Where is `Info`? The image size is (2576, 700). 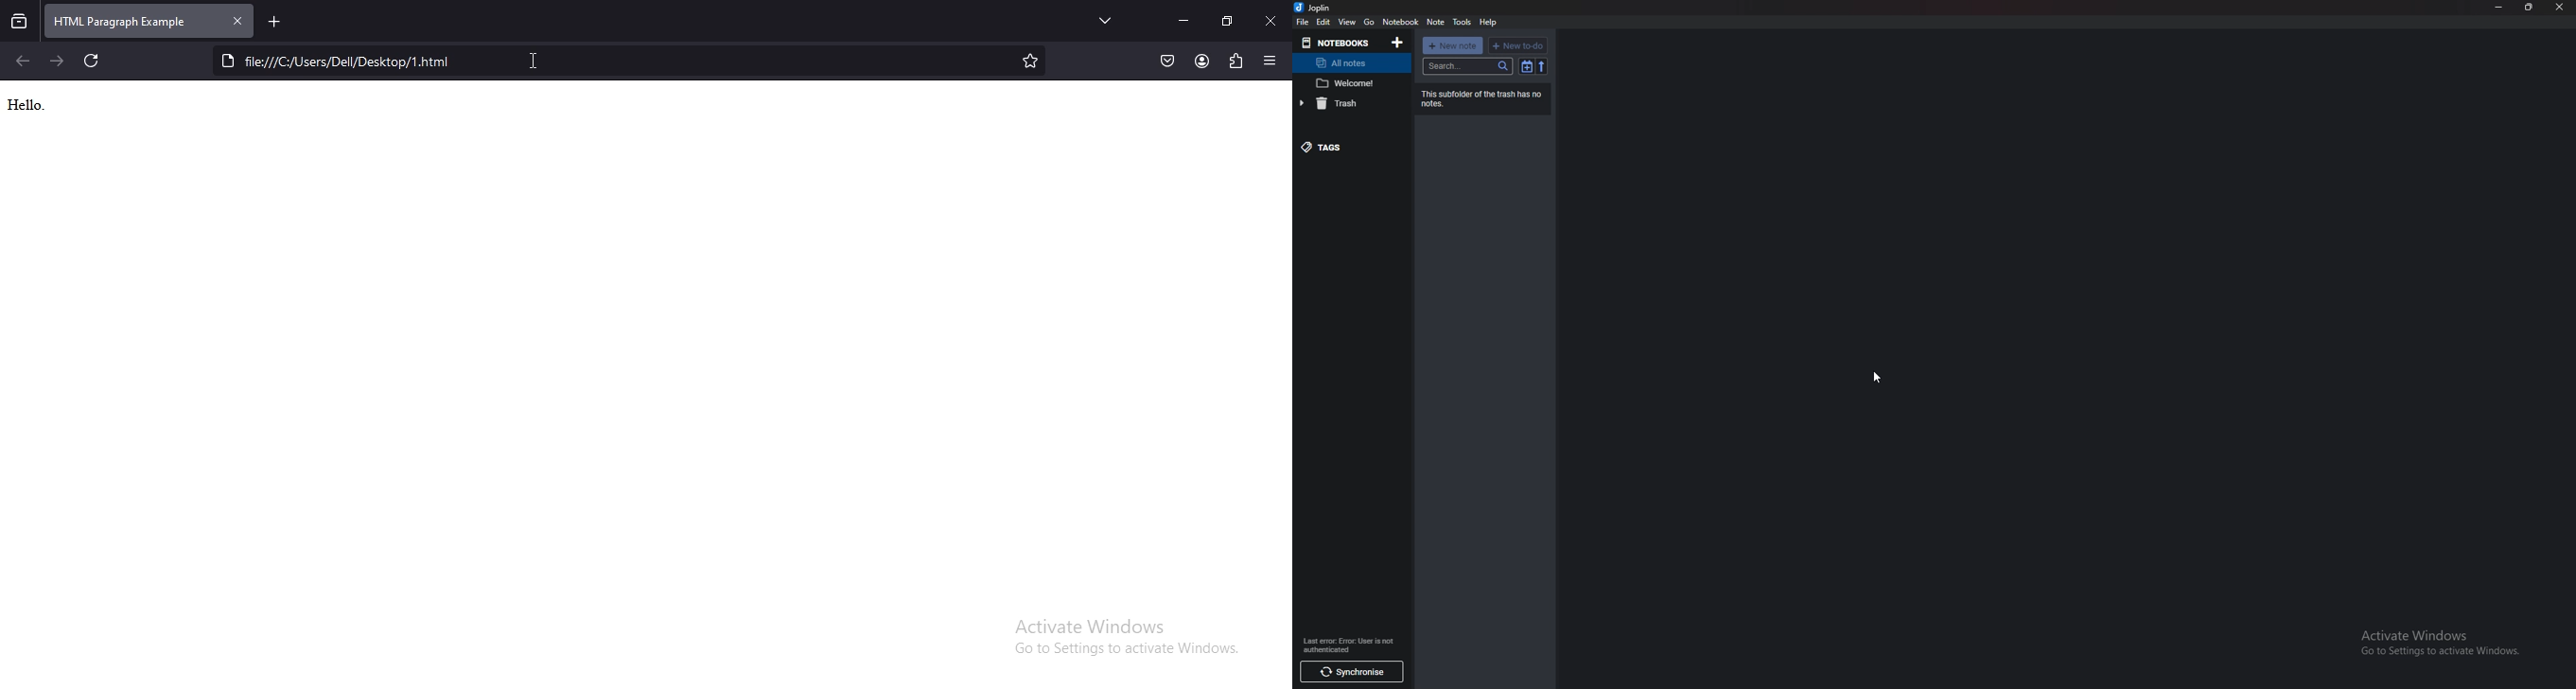
Info is located at coordinates (1485, 98).